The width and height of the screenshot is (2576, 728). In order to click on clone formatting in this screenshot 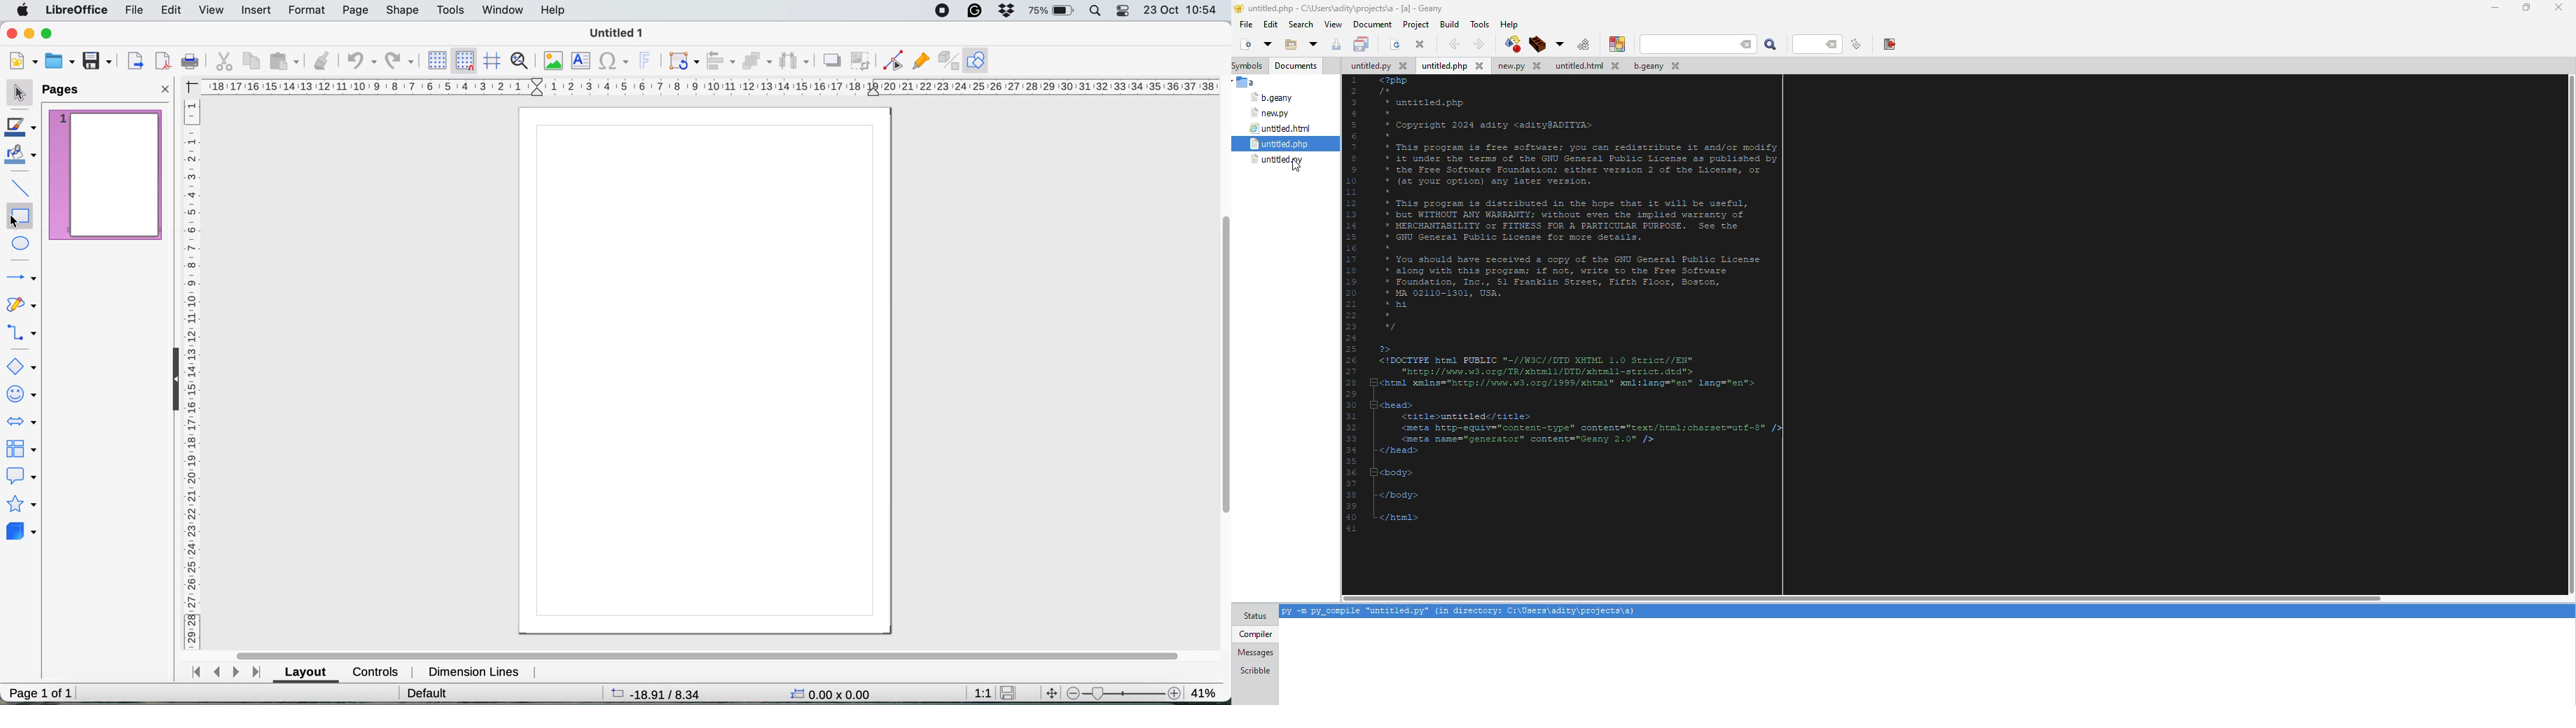, I will do `click(323, 60)`.